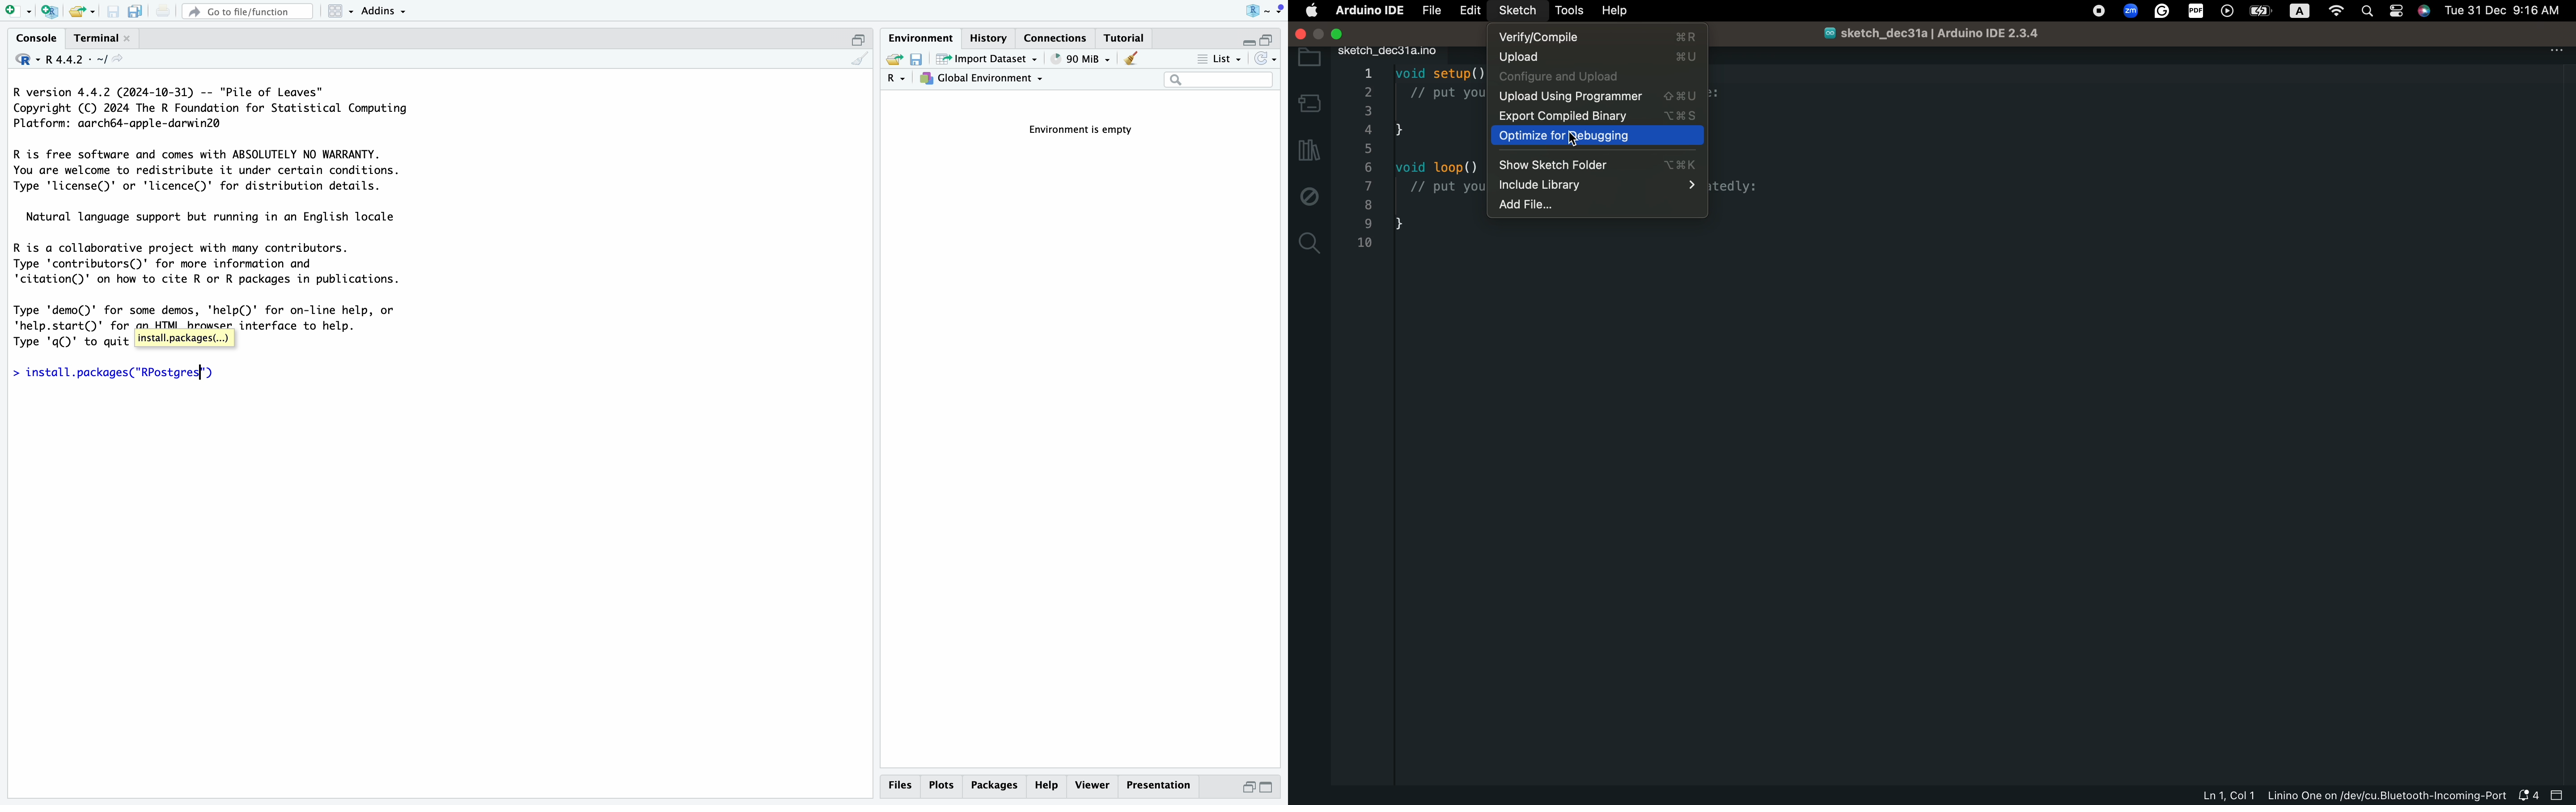 This screenshot has height=812, width=2576. What do you see at coordinates (1623, 12) in the screenshot?
I see `help` at bounding box center [1623, 12].